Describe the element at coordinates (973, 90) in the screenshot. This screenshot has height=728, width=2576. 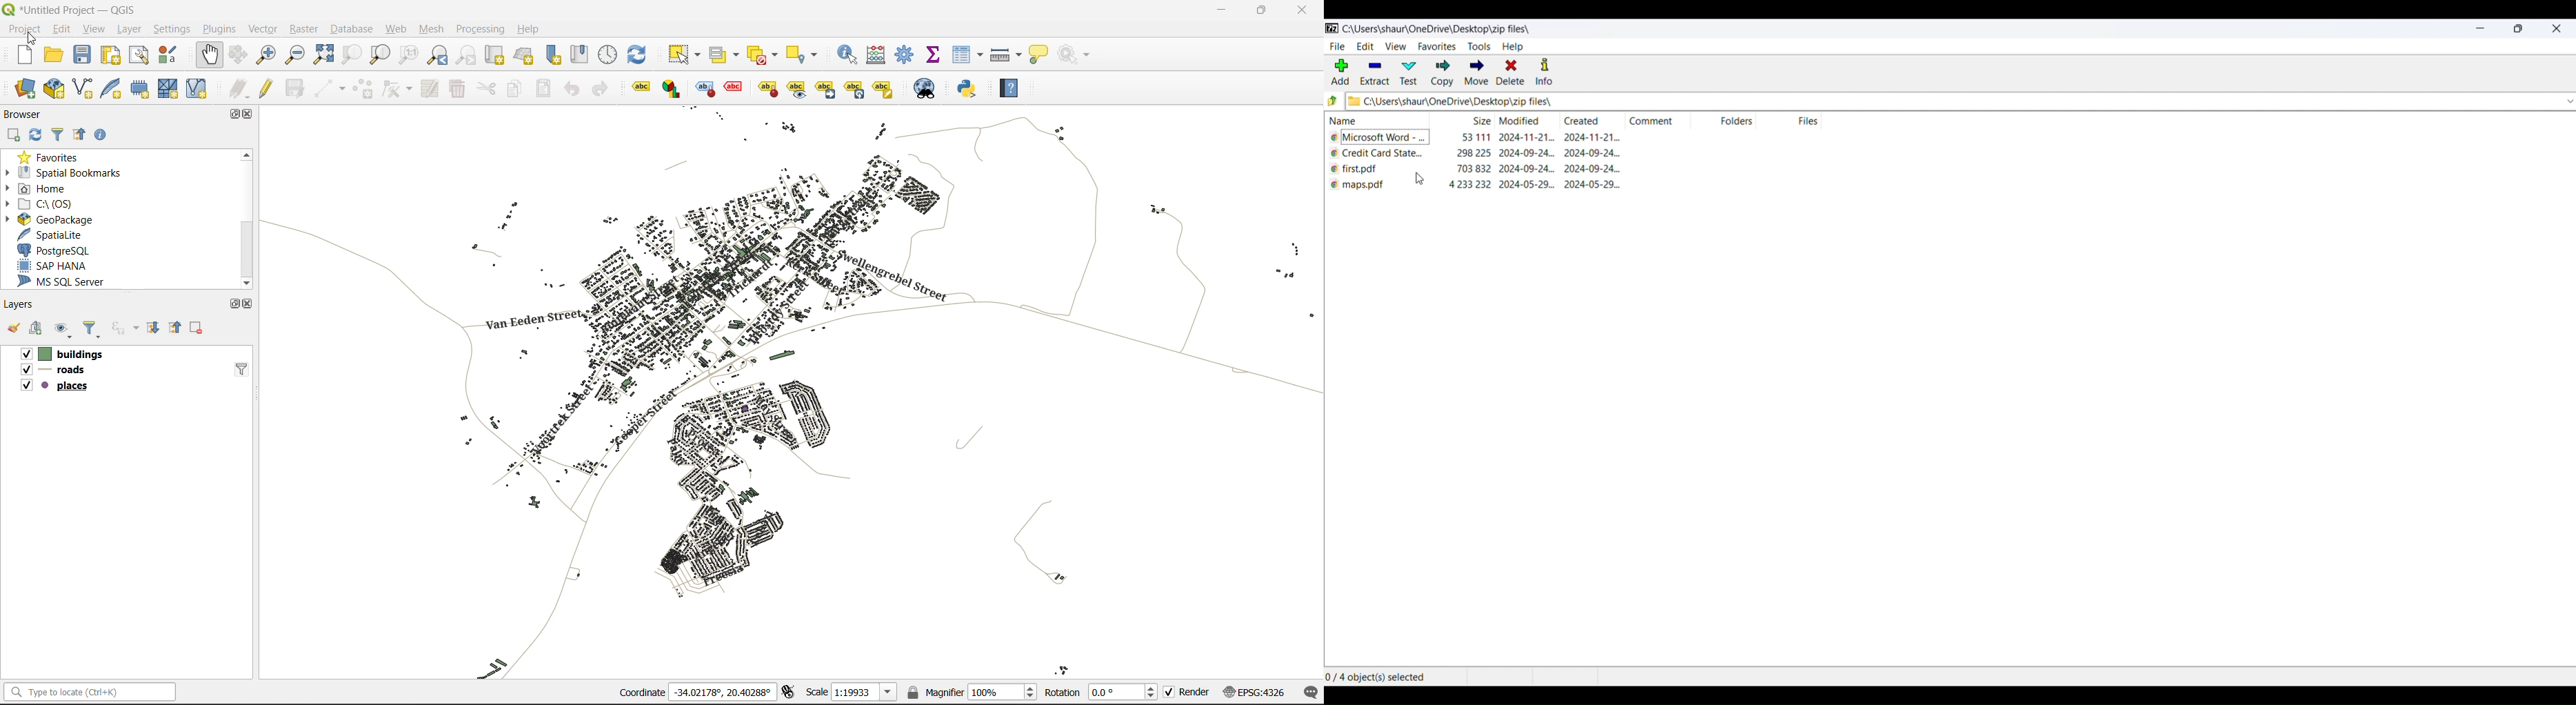
I see `python` at that location.